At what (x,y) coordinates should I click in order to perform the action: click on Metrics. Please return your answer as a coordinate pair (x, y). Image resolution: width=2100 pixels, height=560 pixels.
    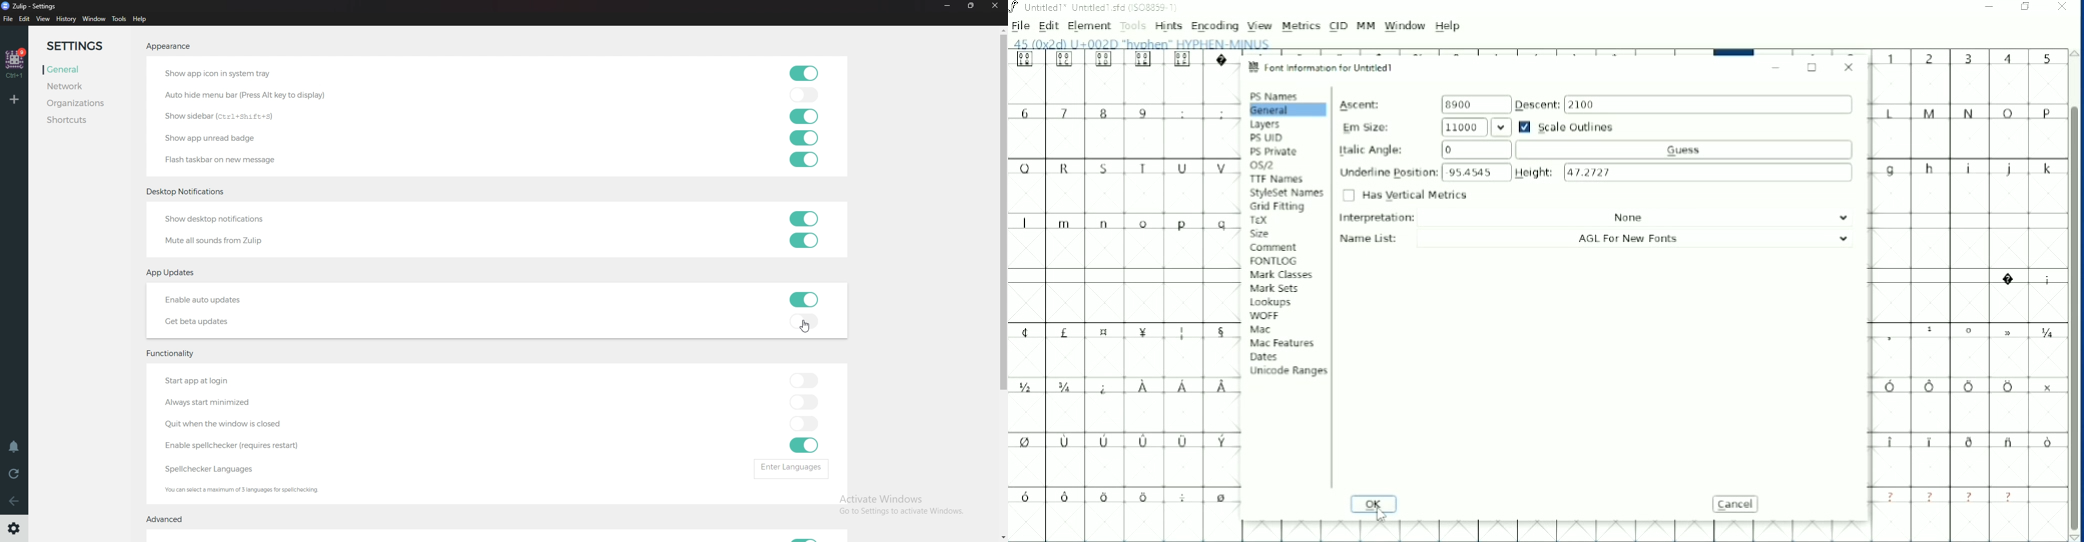
    Looking at the image, I should click on (1300, 26).